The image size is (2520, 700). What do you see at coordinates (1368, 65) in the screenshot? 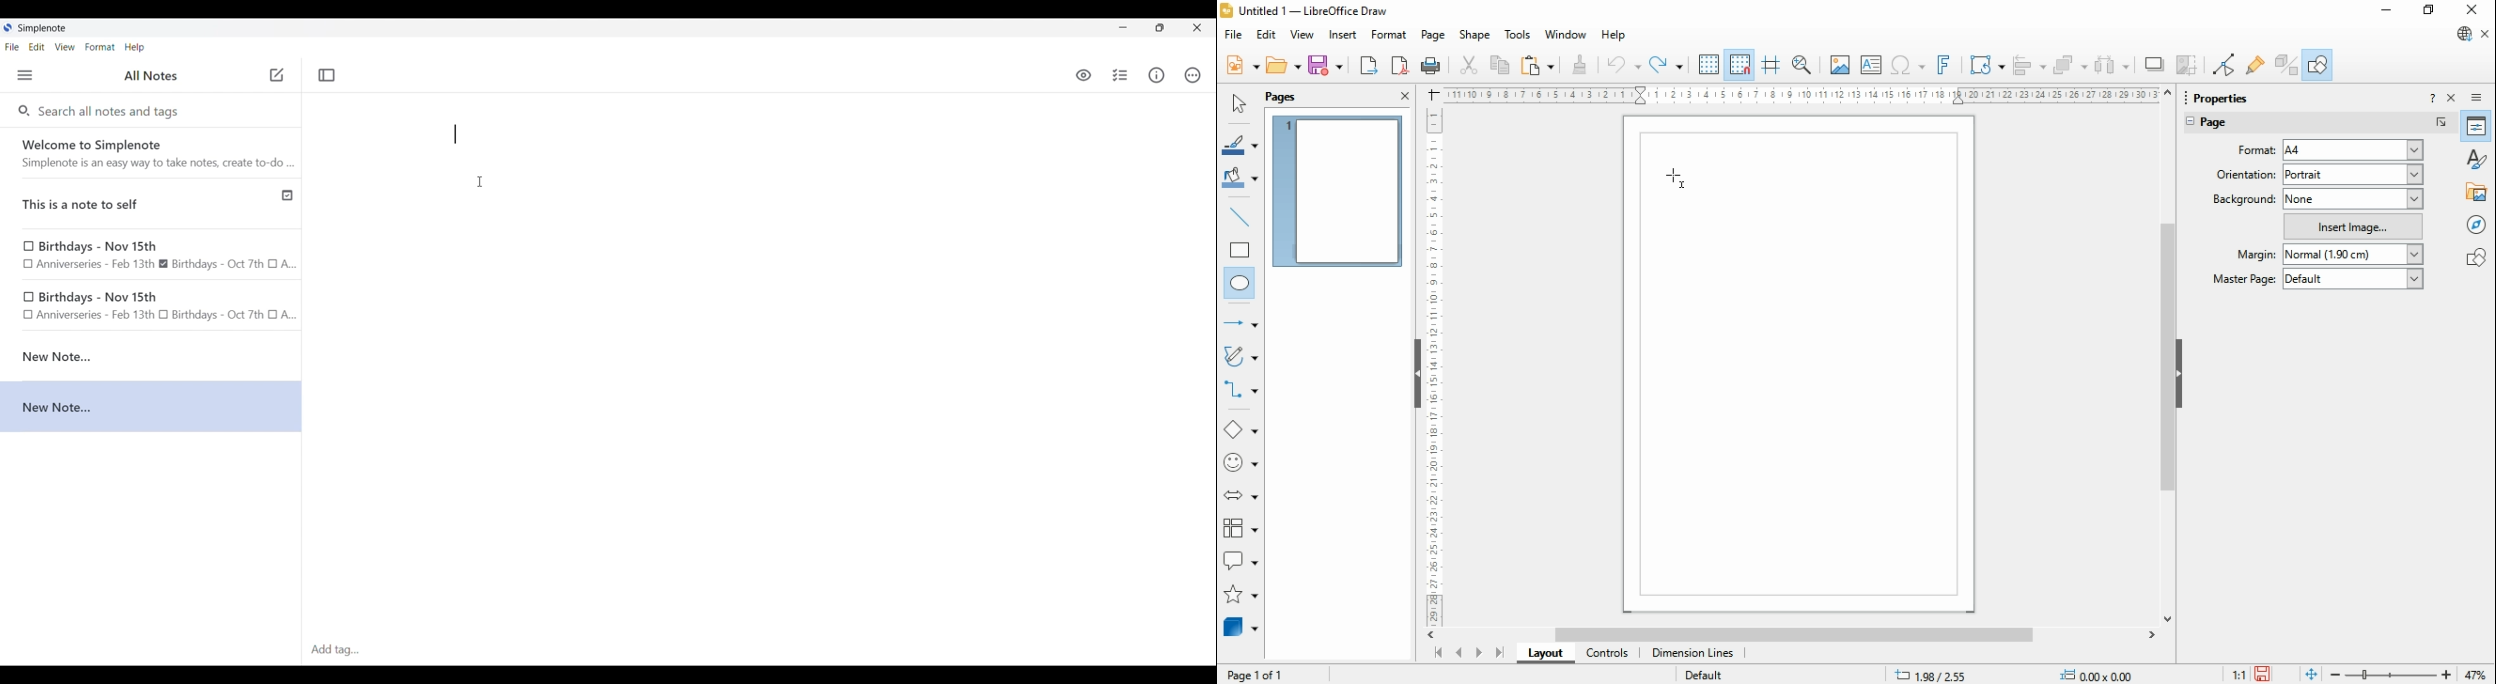
I see `export` at bounding box center [1368, 65].